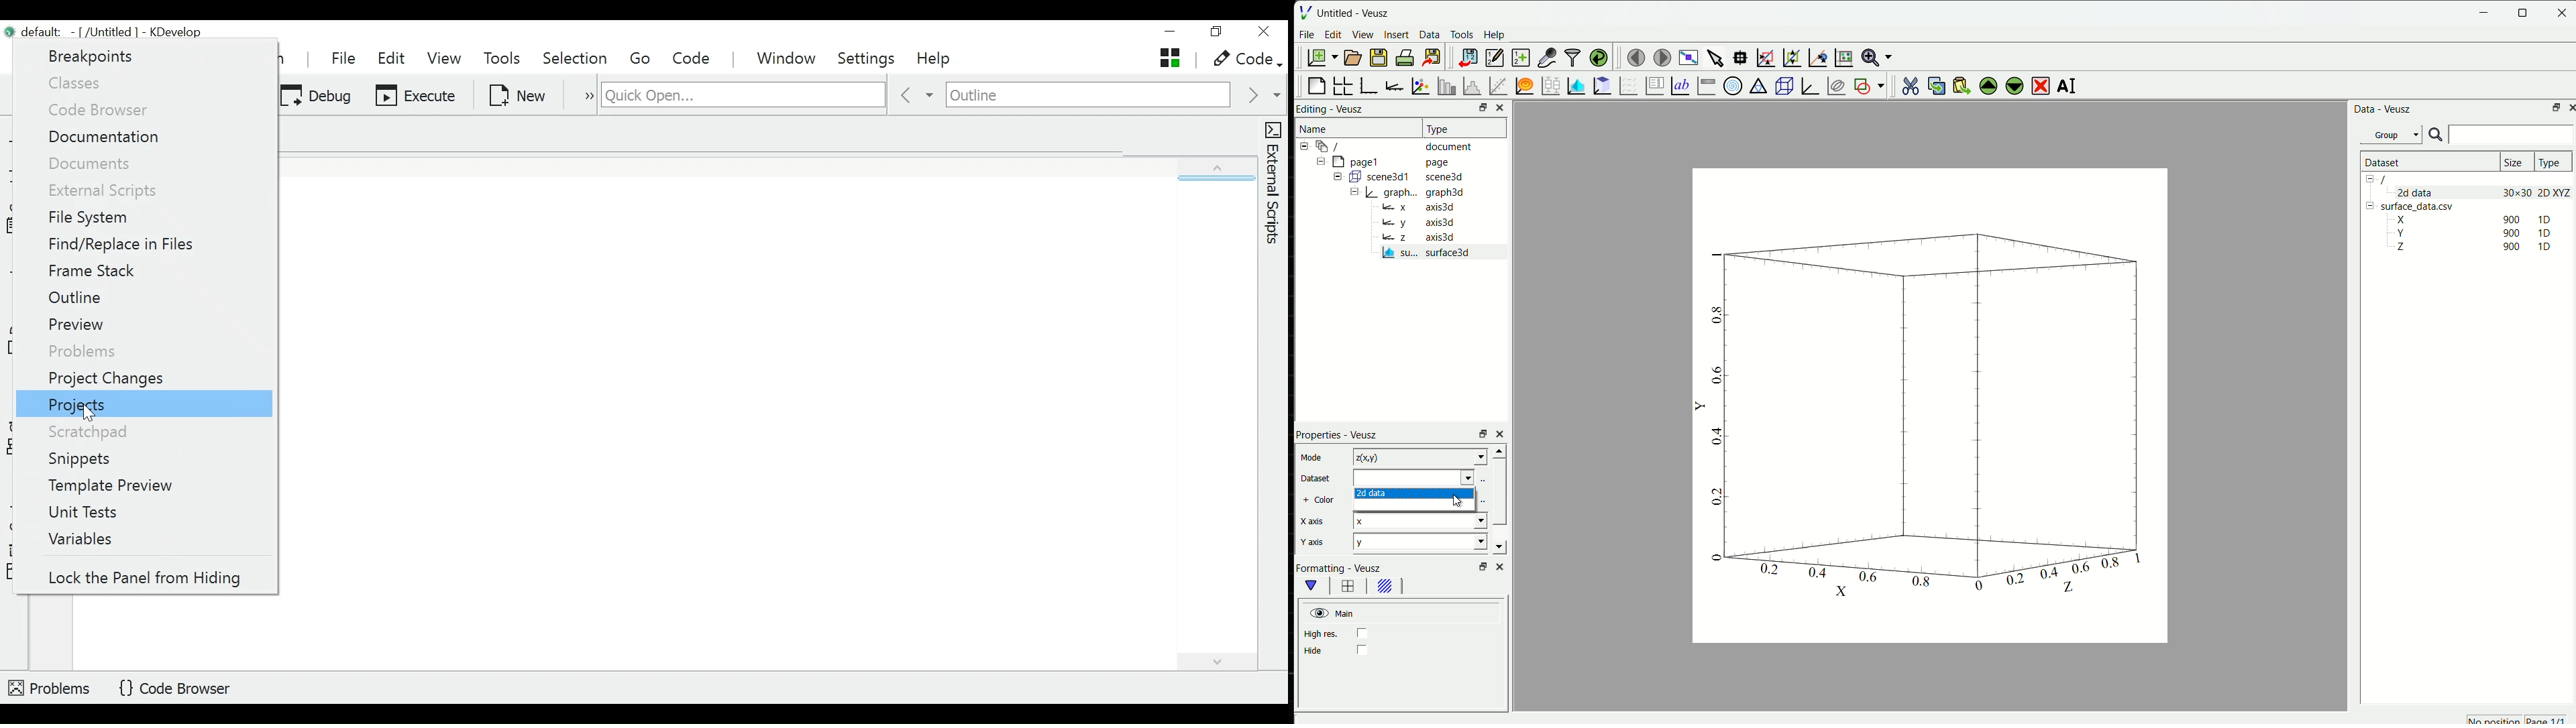 The height and width of the screenshot is (728, 2576). What do you see at coordinates (1411, 520) in the screenshot?
I see `x` at bounding box center [1411, 520].